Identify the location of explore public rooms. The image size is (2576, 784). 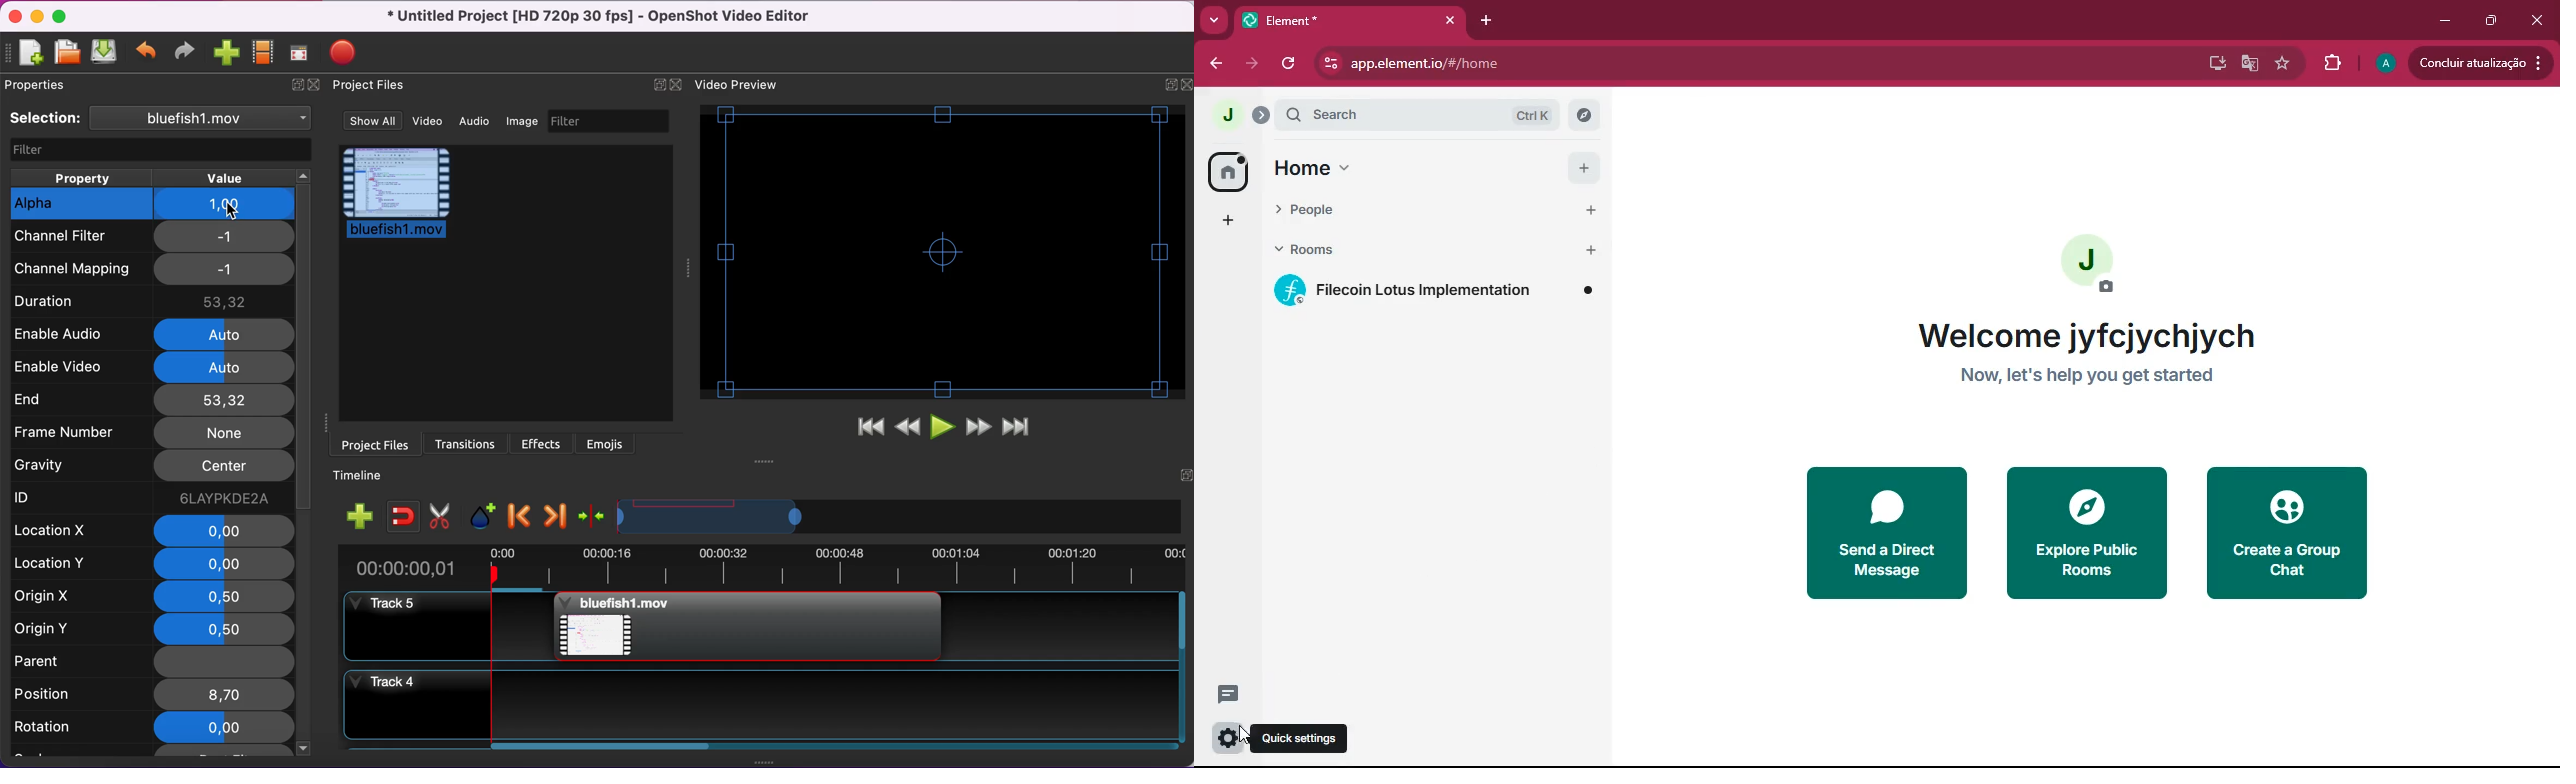
(2088, 534).